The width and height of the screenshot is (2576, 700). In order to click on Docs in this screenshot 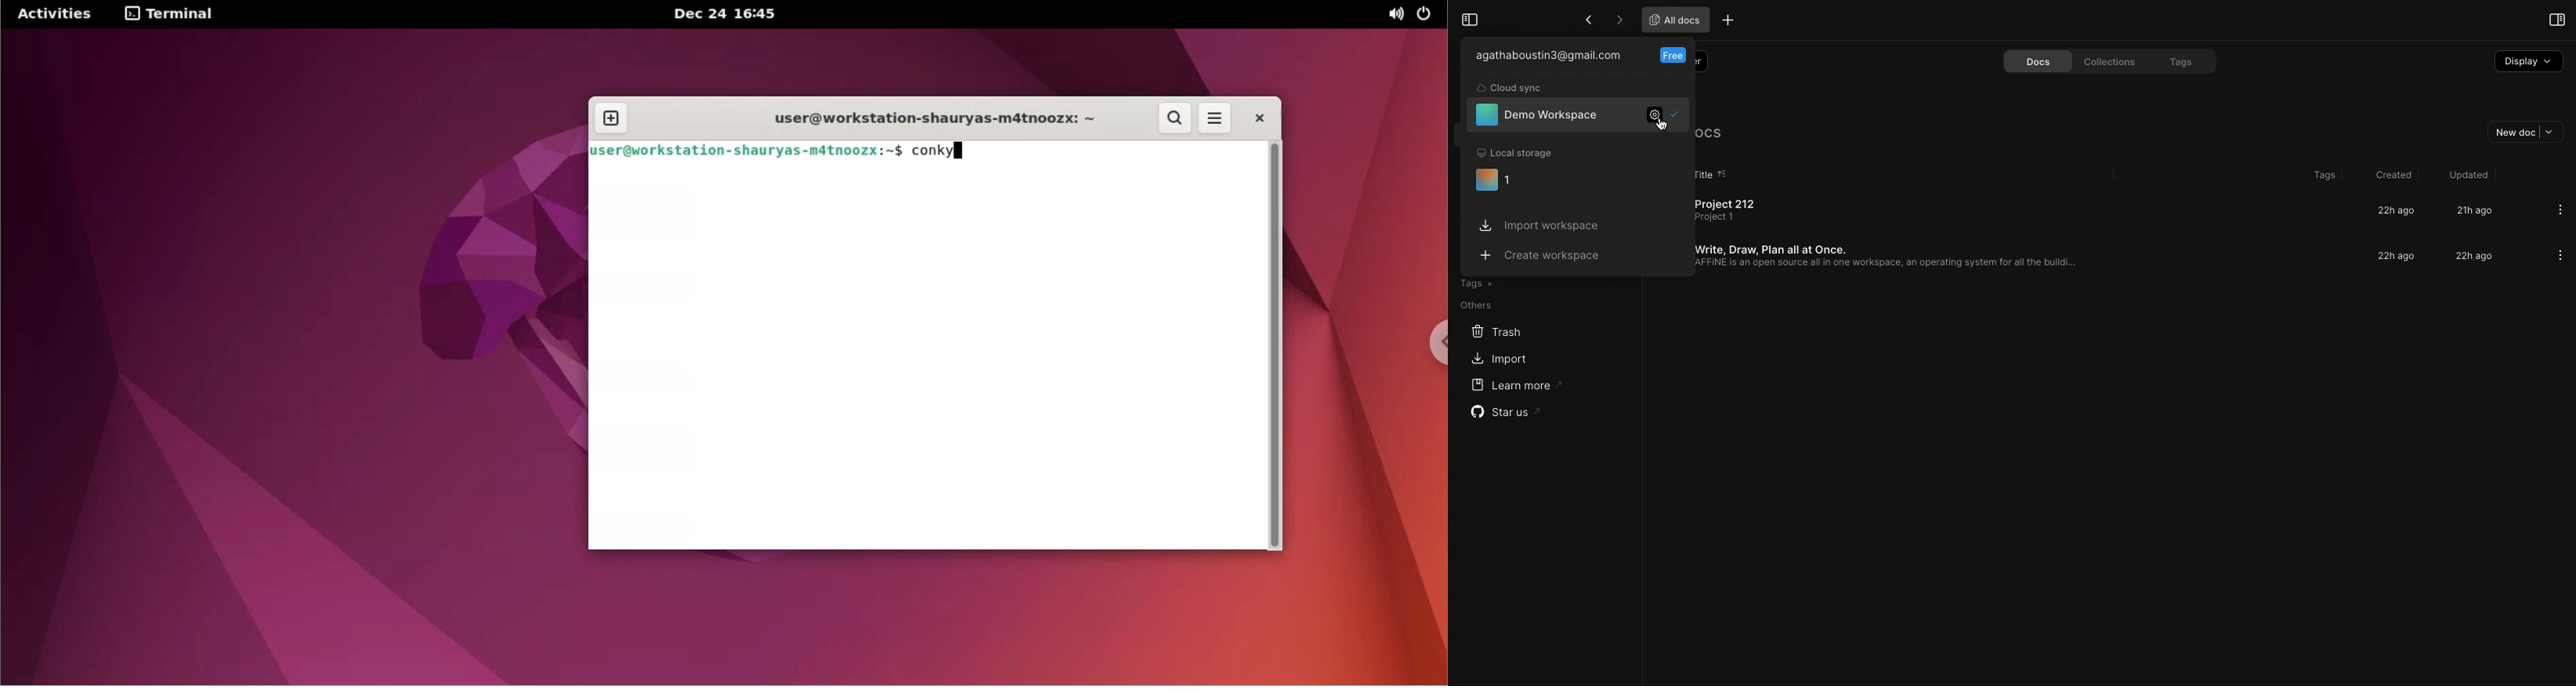, I will do `click(2034, 60)`.